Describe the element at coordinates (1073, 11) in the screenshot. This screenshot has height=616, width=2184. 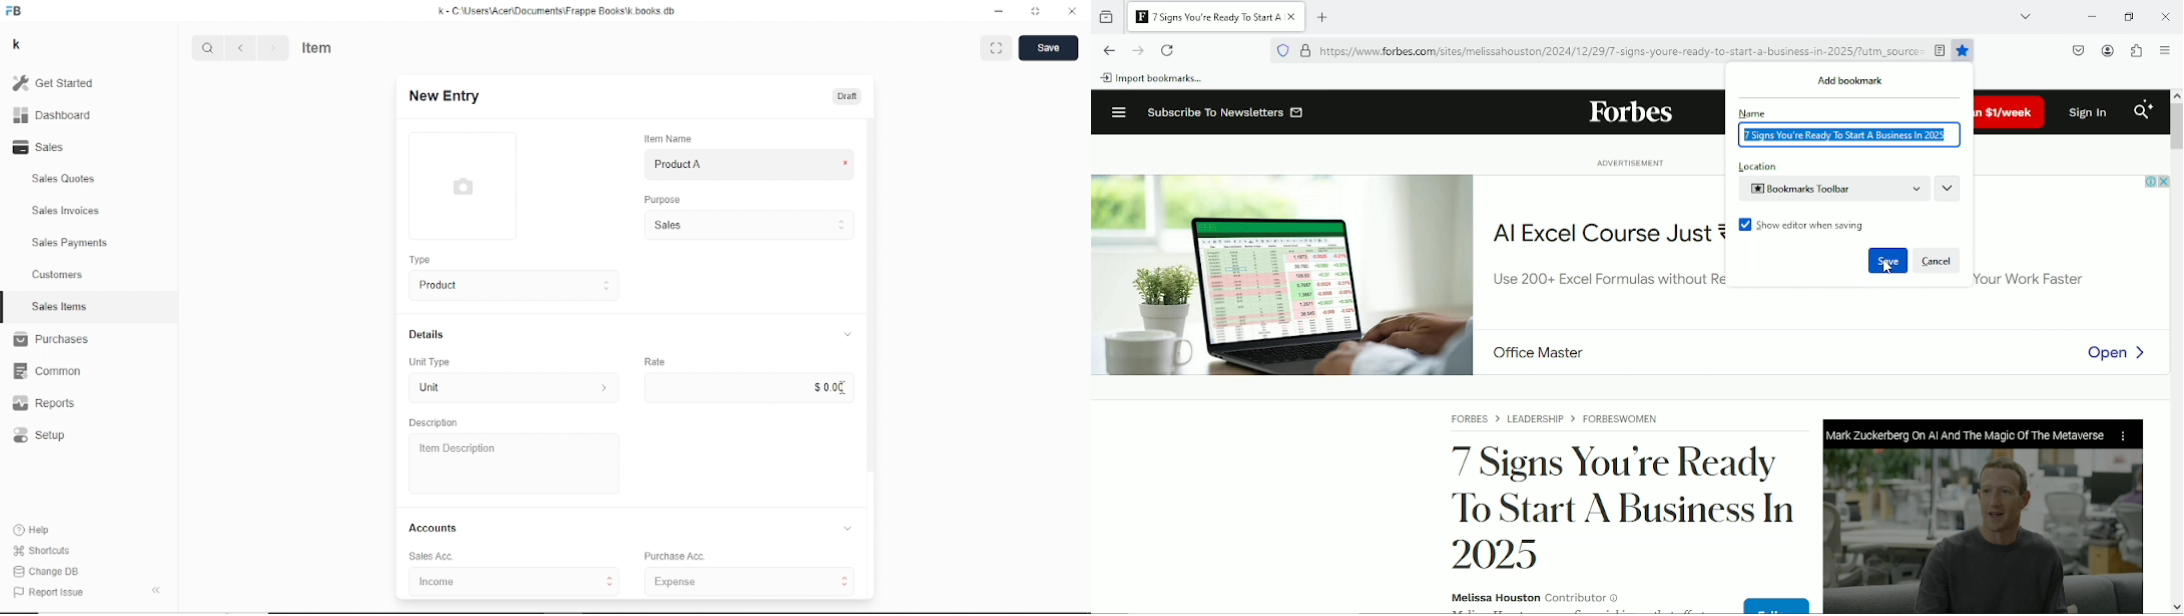
I see `Close` at that location.